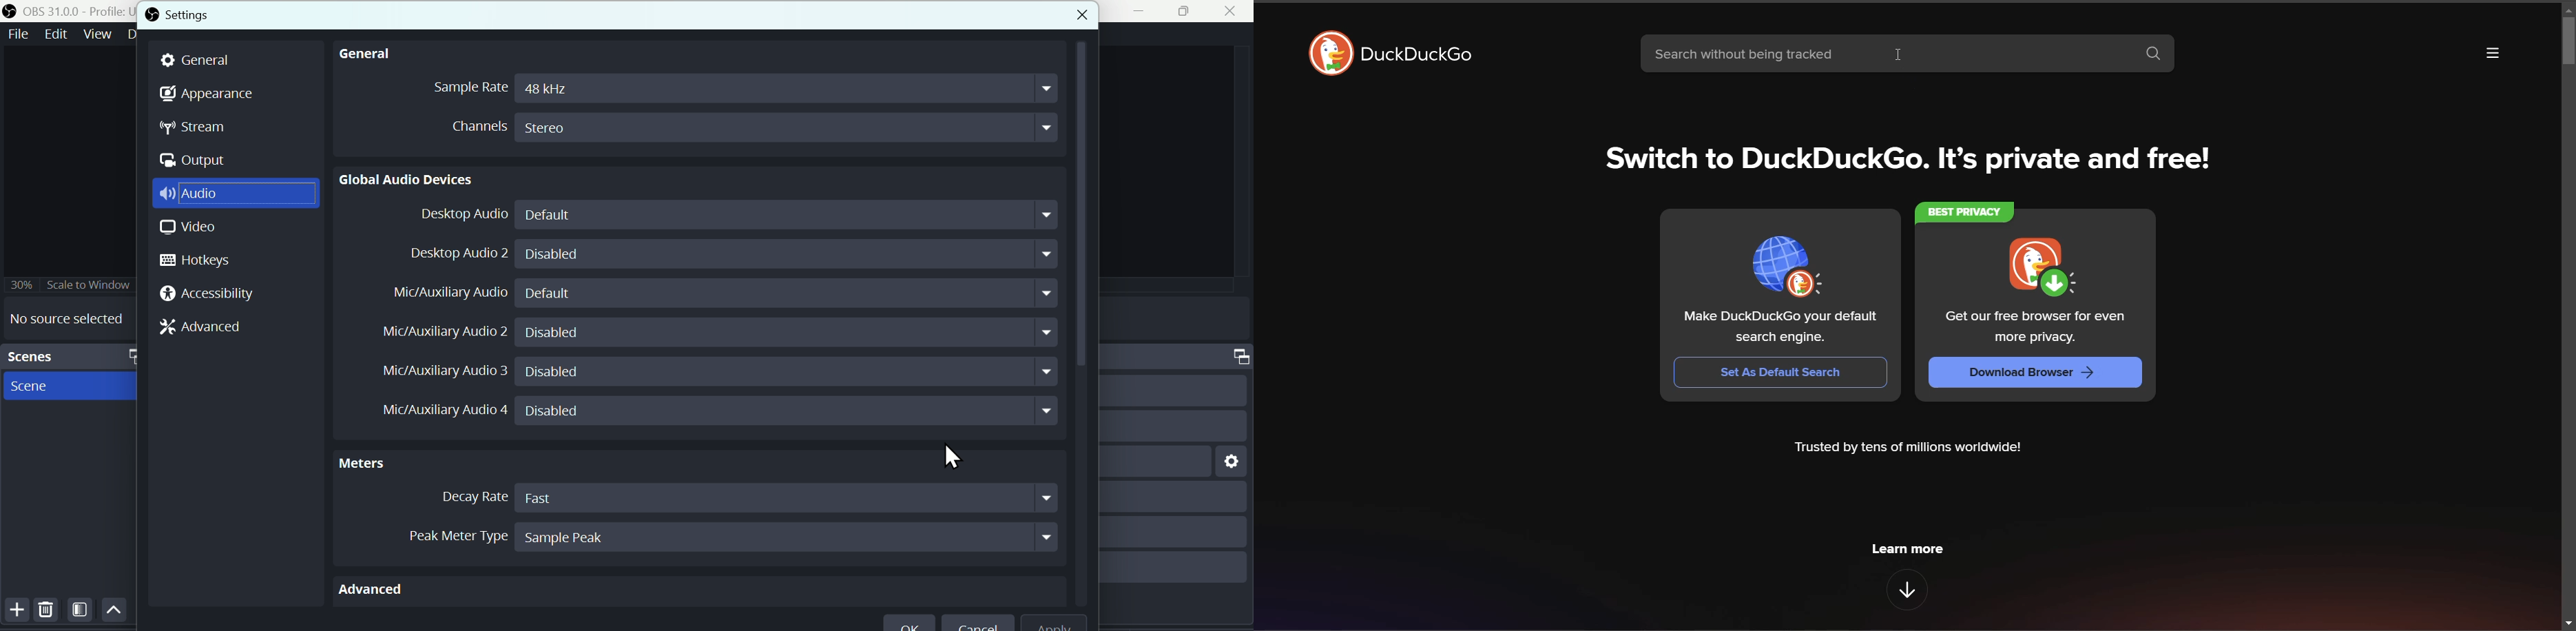 The width and height of the screenshot is (2576, 644). Describe the element at coordinates (67, 318) in the screenshot. I see `No source selected` at that location.